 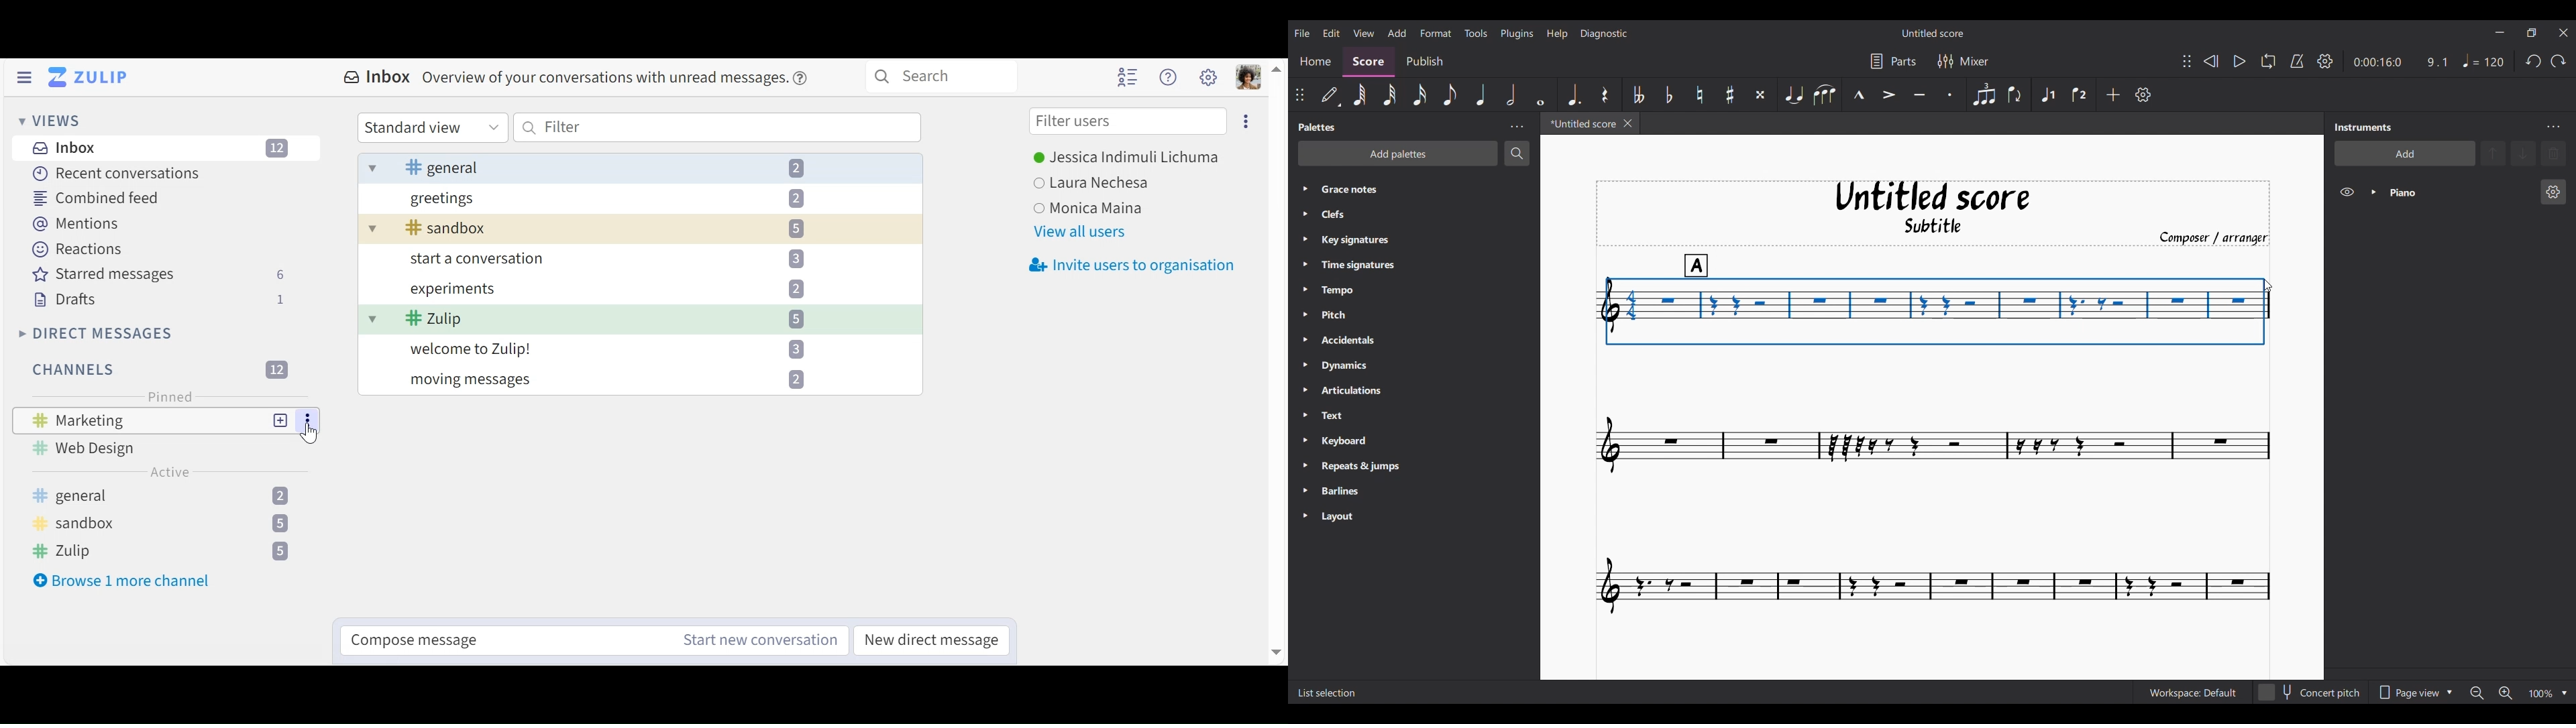 What do you see at coordinates (1330, 94) in the screenshot?
I see `Default` at bounding box center [1330, 94].